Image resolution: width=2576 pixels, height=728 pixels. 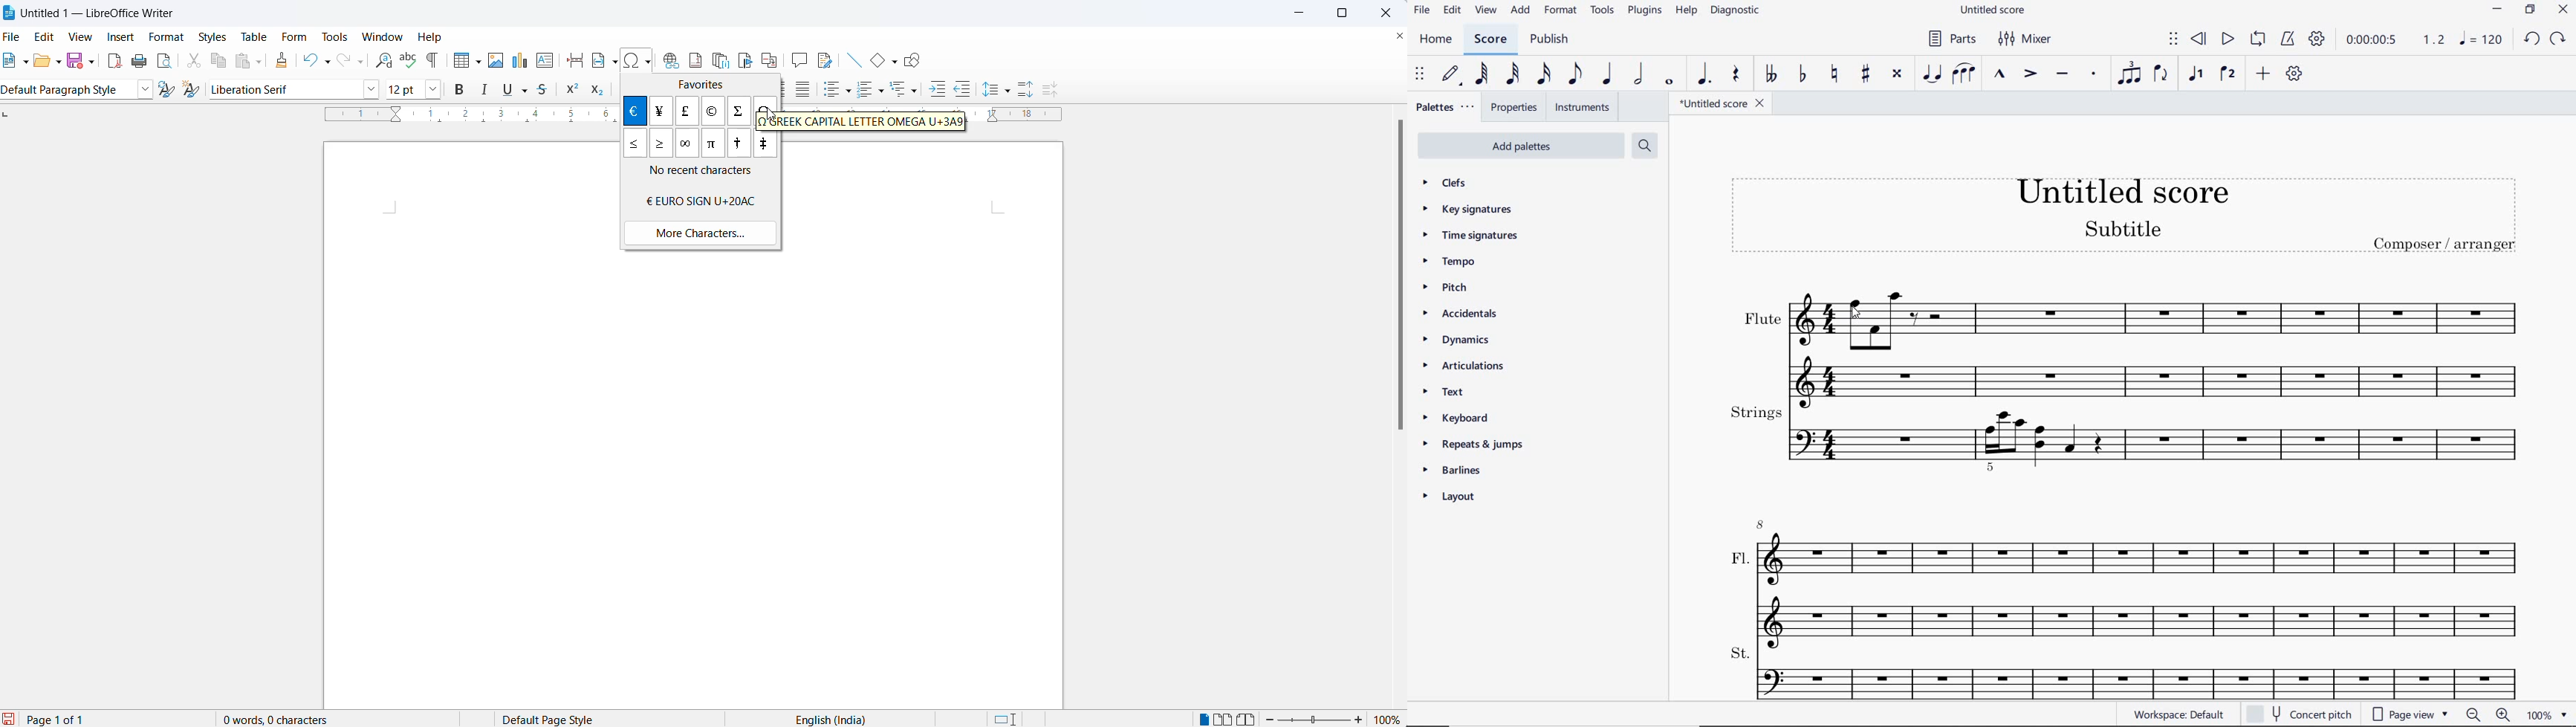 I want to click on toggle ordered list options, so click(x=883, y=91).